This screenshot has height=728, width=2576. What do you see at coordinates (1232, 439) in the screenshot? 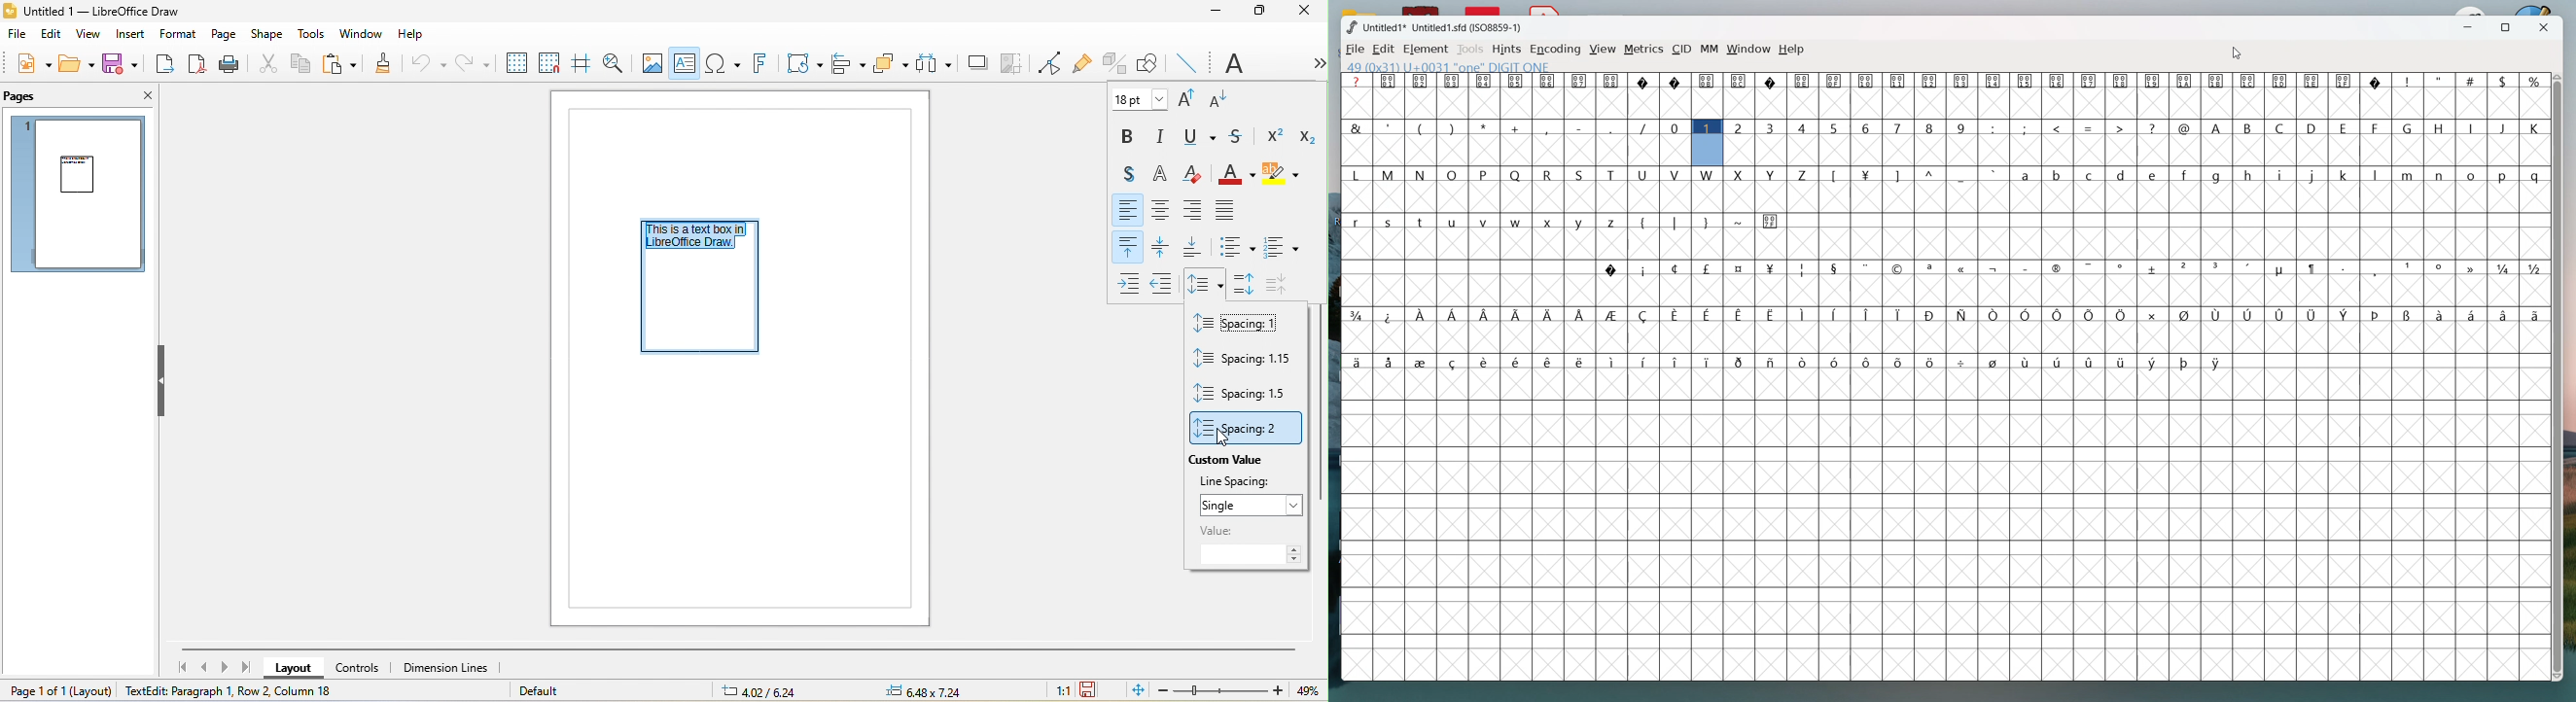
I see `cursor movement` at bounding box center [1232, 439].